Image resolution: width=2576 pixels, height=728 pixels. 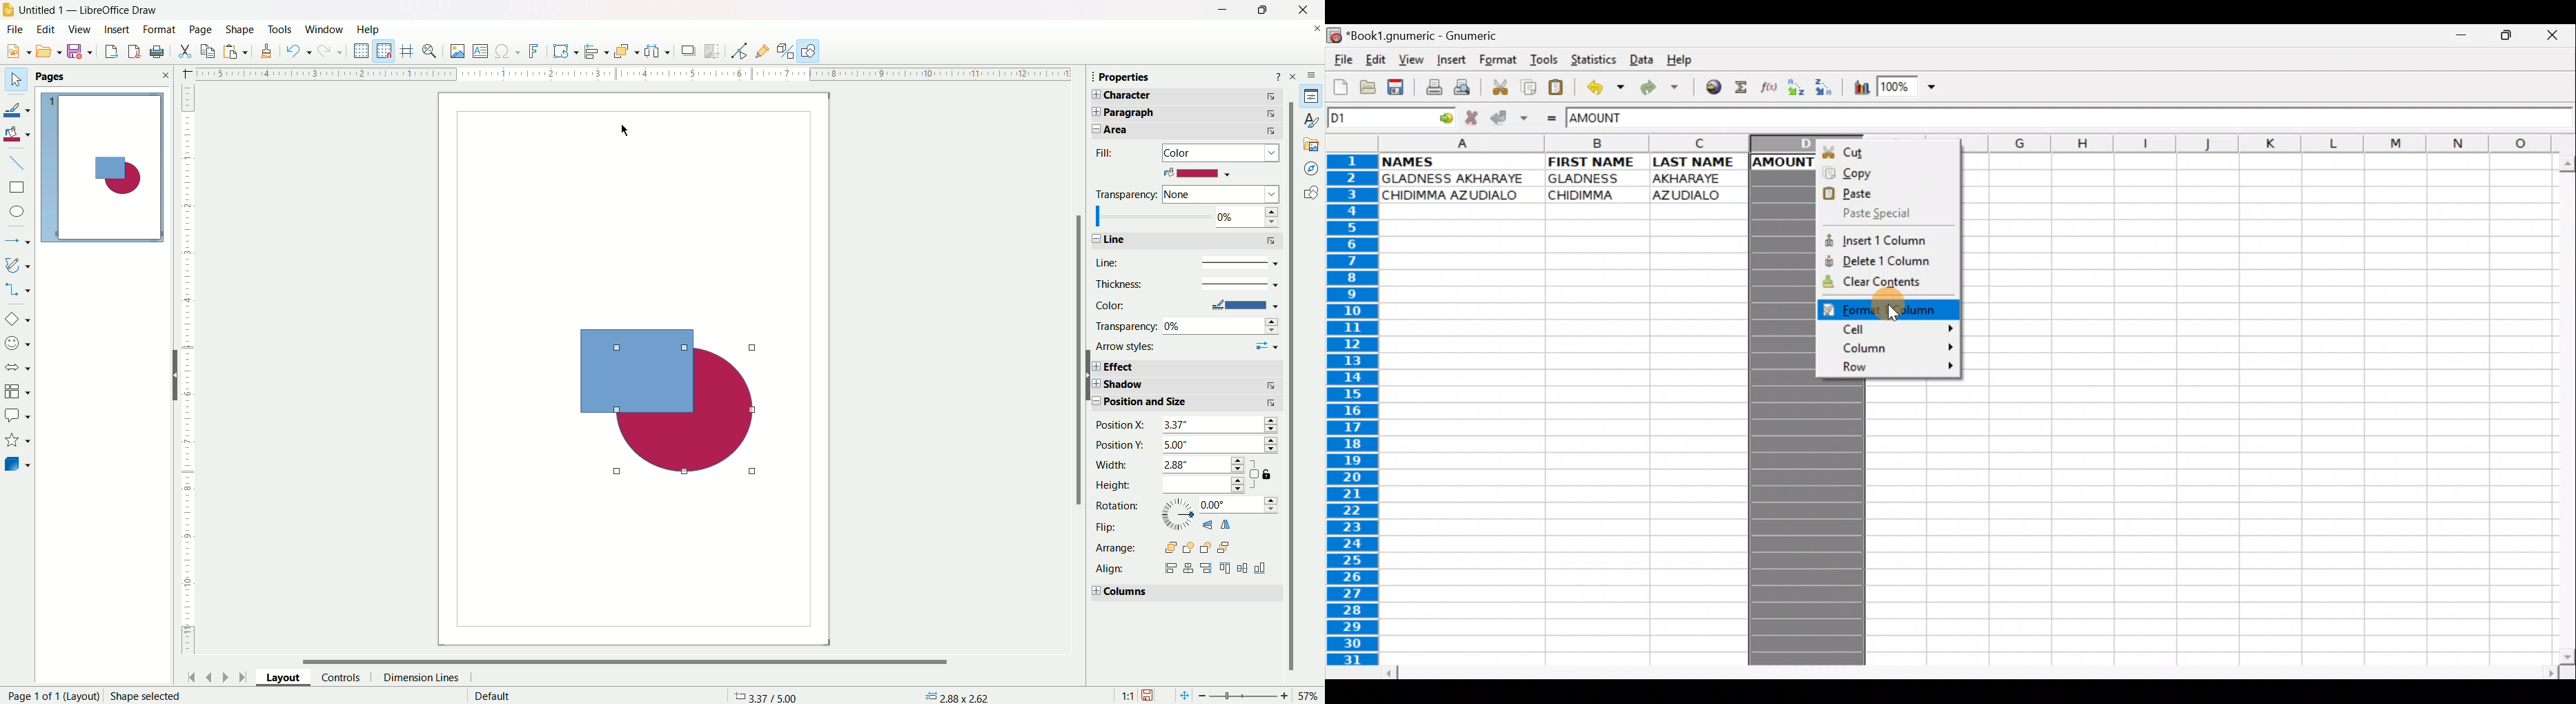 What do you see at coordinates (1150, 693) in the screenshot?
I see `save` at bounding box center [1150, 693].